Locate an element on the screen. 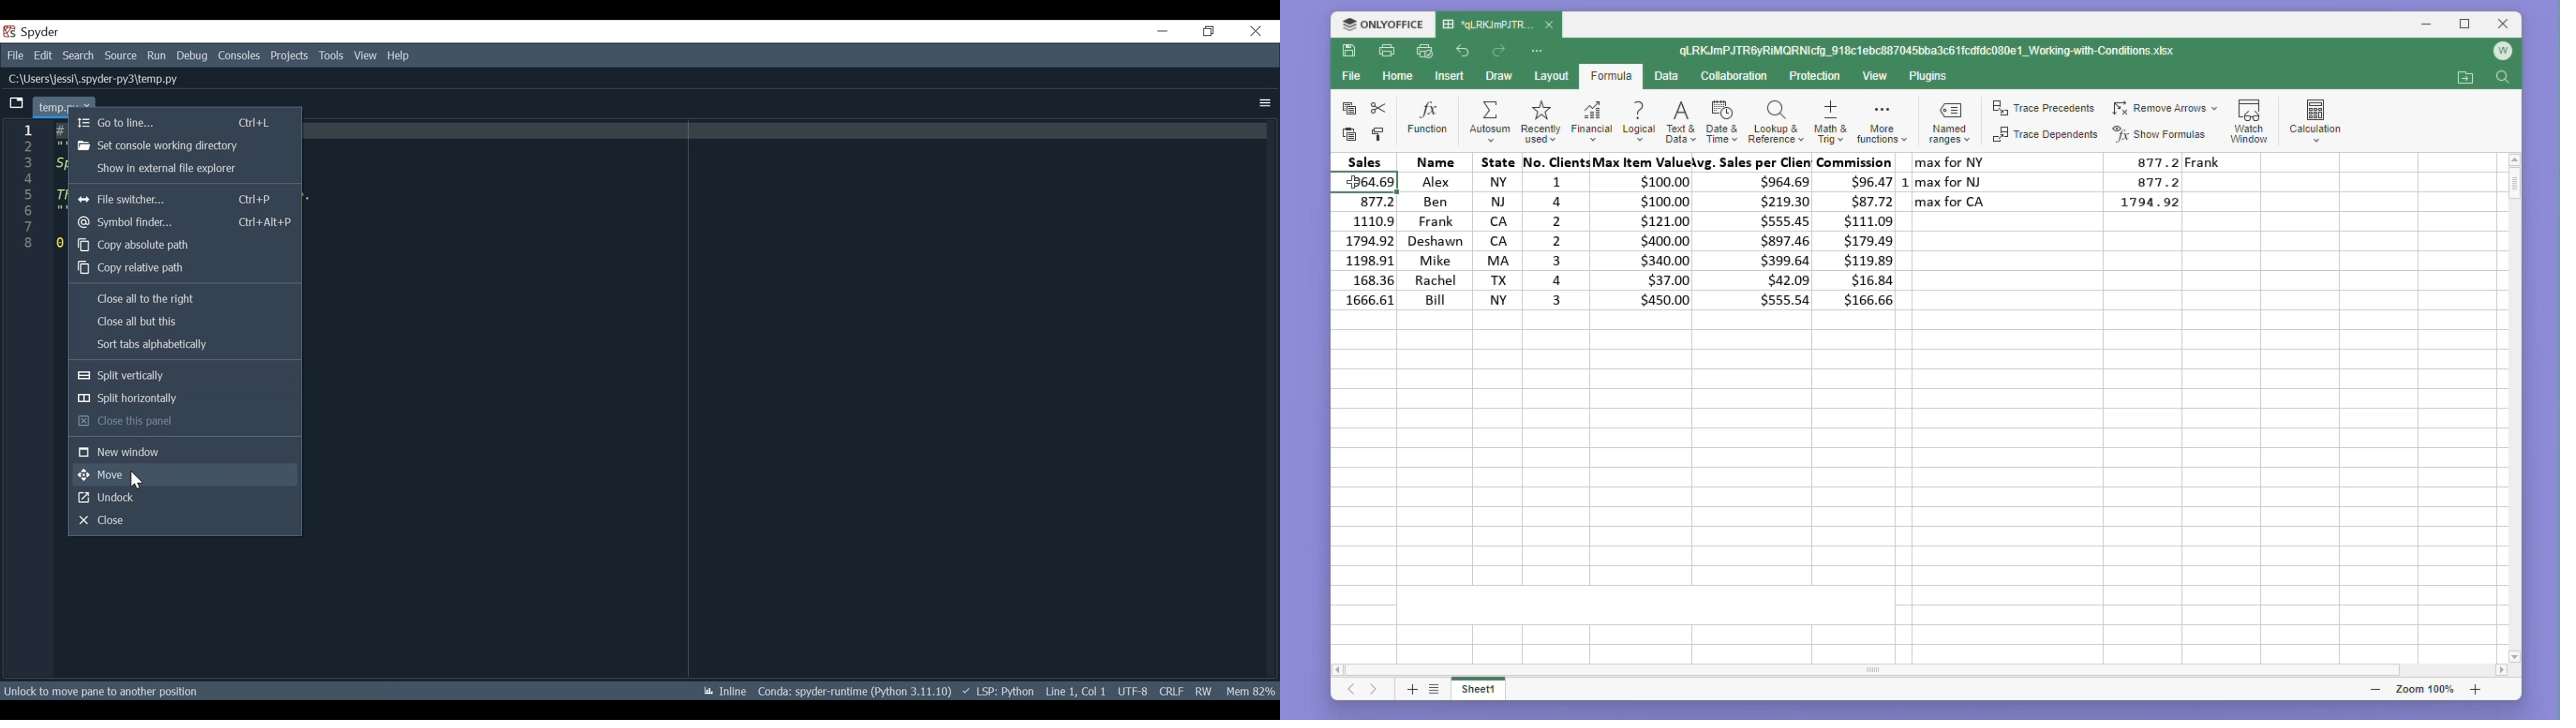 This screenshot has width=2576, height=728. LSP Python is located at coordinates (1001, 692).